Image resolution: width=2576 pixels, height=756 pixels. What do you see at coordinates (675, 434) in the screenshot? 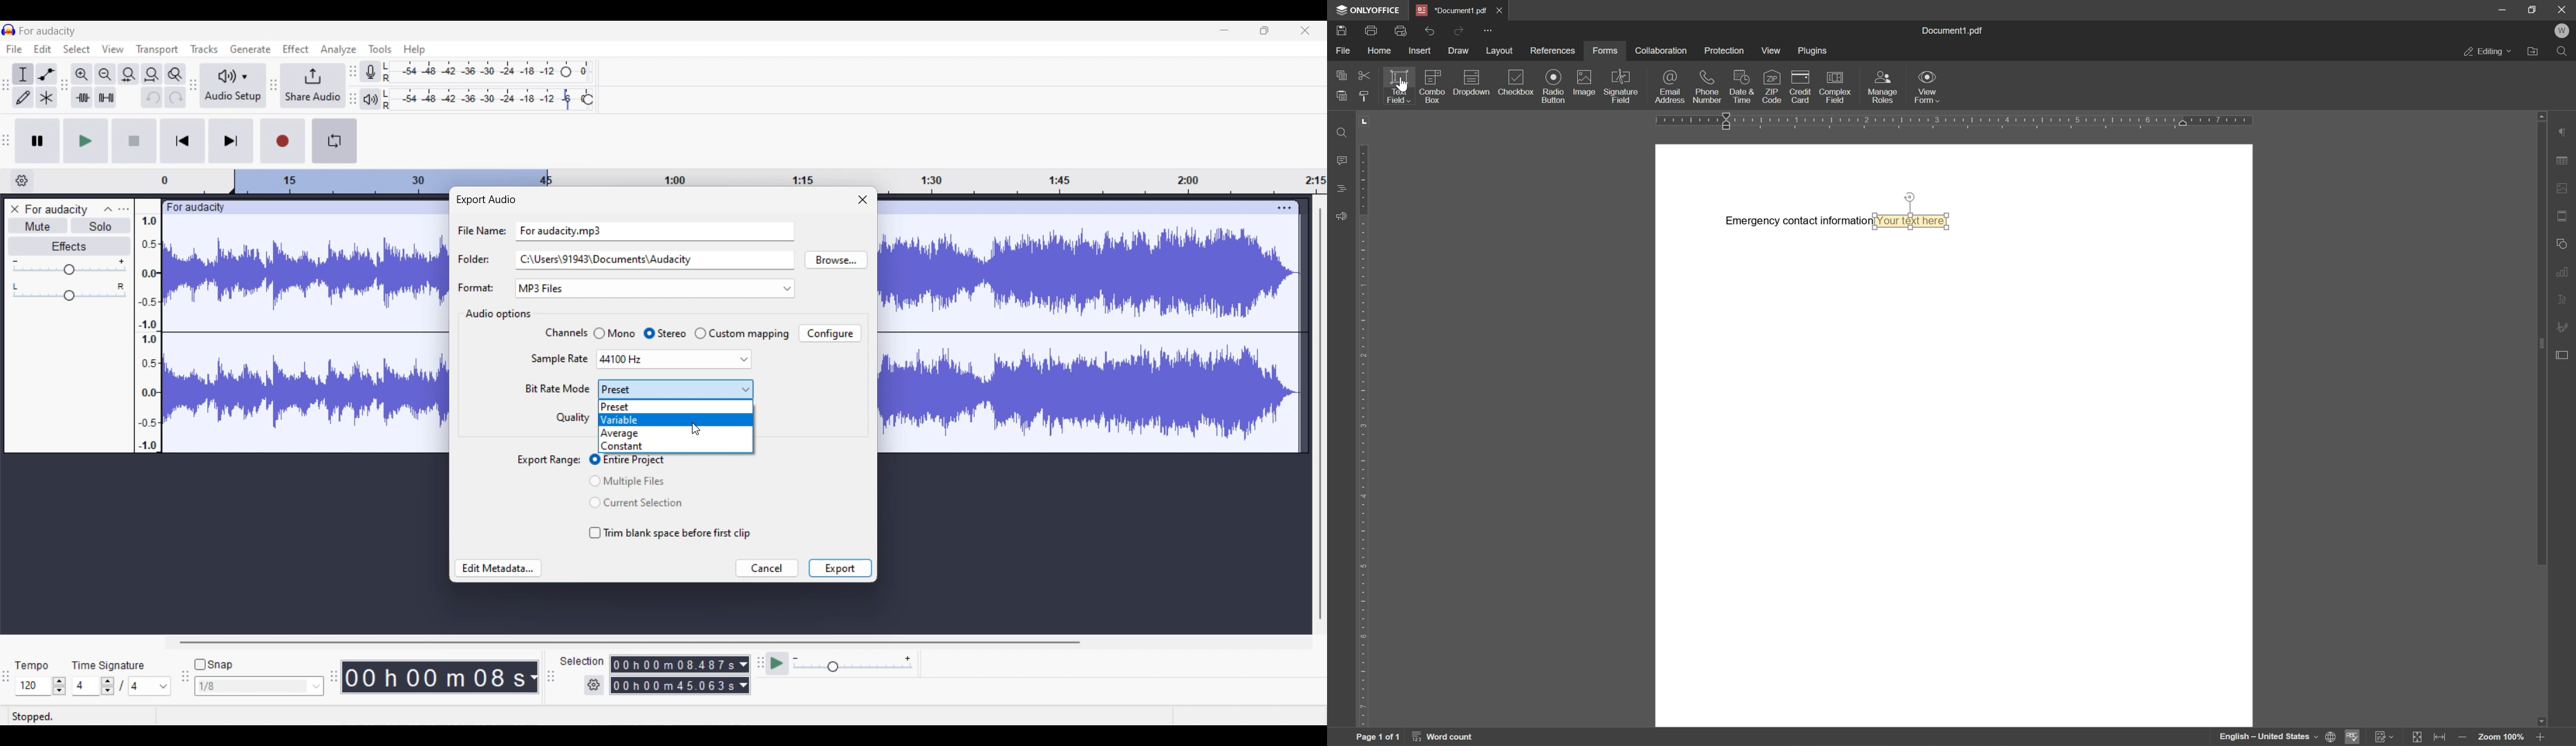
I see `Average` at bounding box center [675, 434].